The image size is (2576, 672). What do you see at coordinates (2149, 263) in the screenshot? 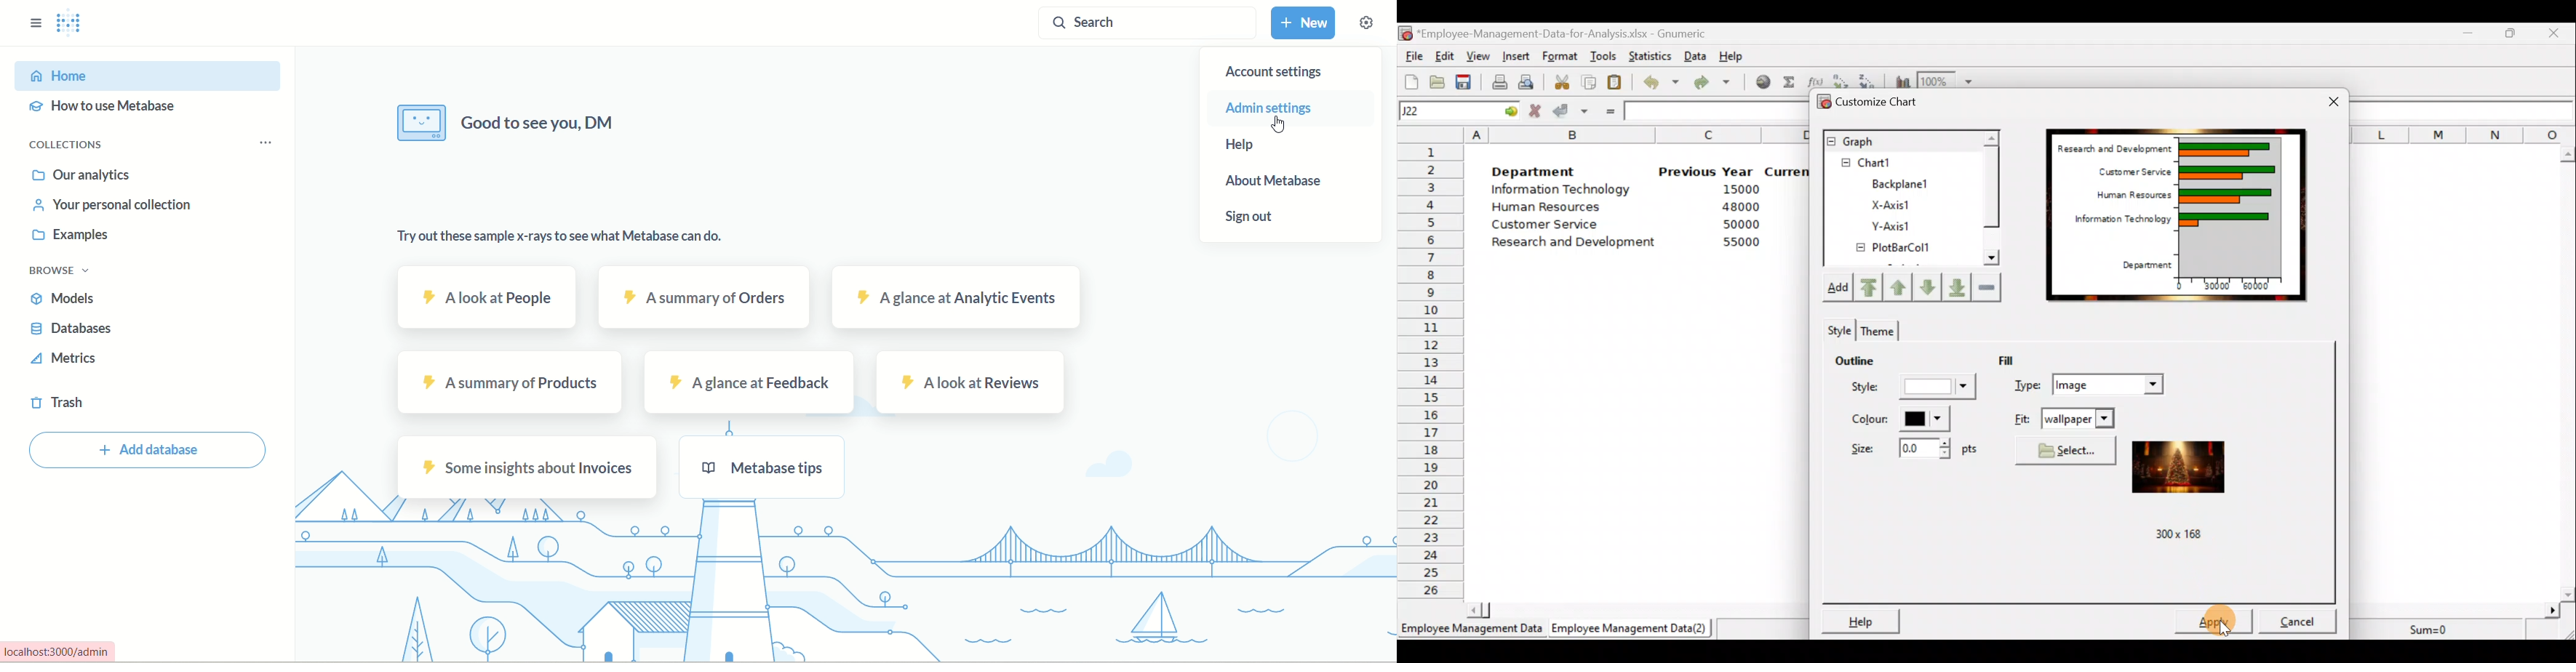
I see `Department` at bounding box center [2149, 263].